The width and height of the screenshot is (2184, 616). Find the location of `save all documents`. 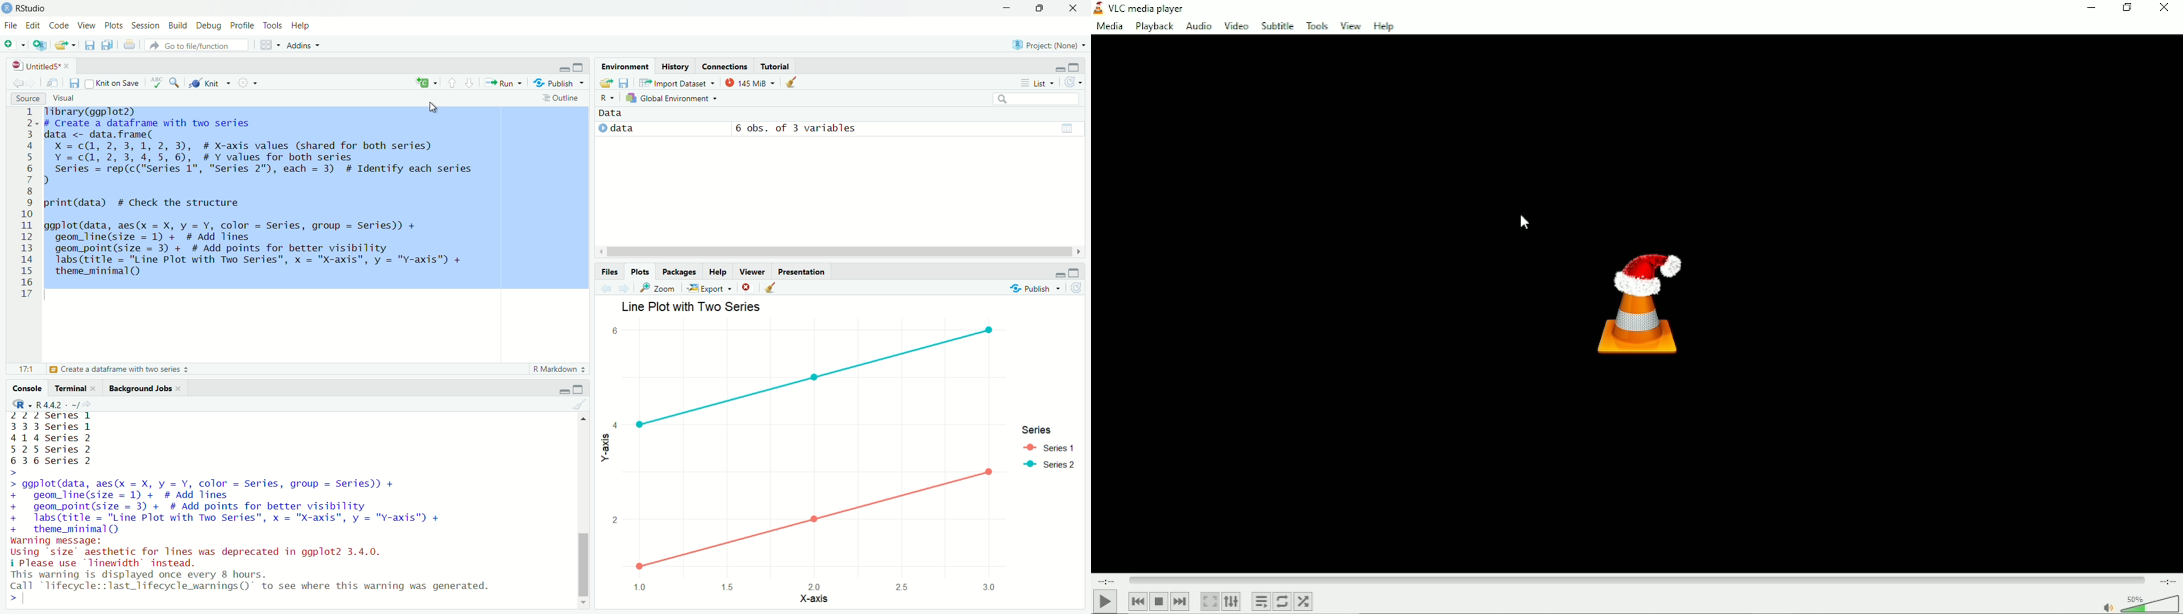

save all documents is located at coordinates (106, 45).